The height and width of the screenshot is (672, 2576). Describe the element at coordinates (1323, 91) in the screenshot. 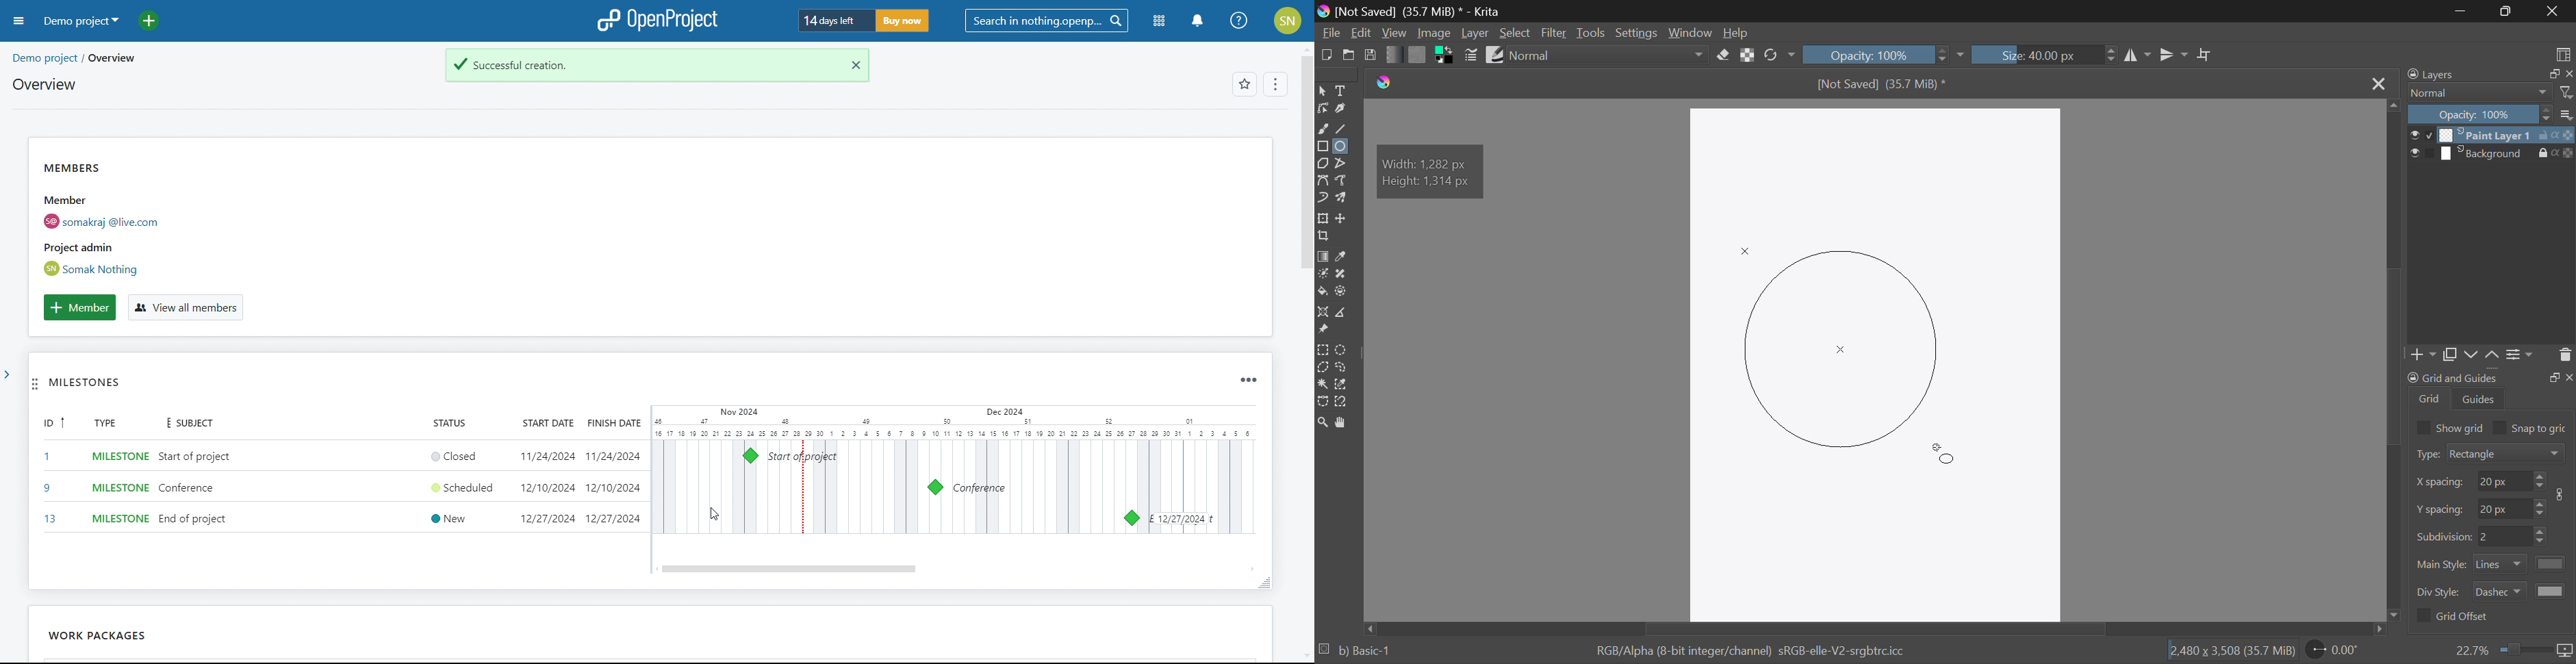

I see `Select` at that location.